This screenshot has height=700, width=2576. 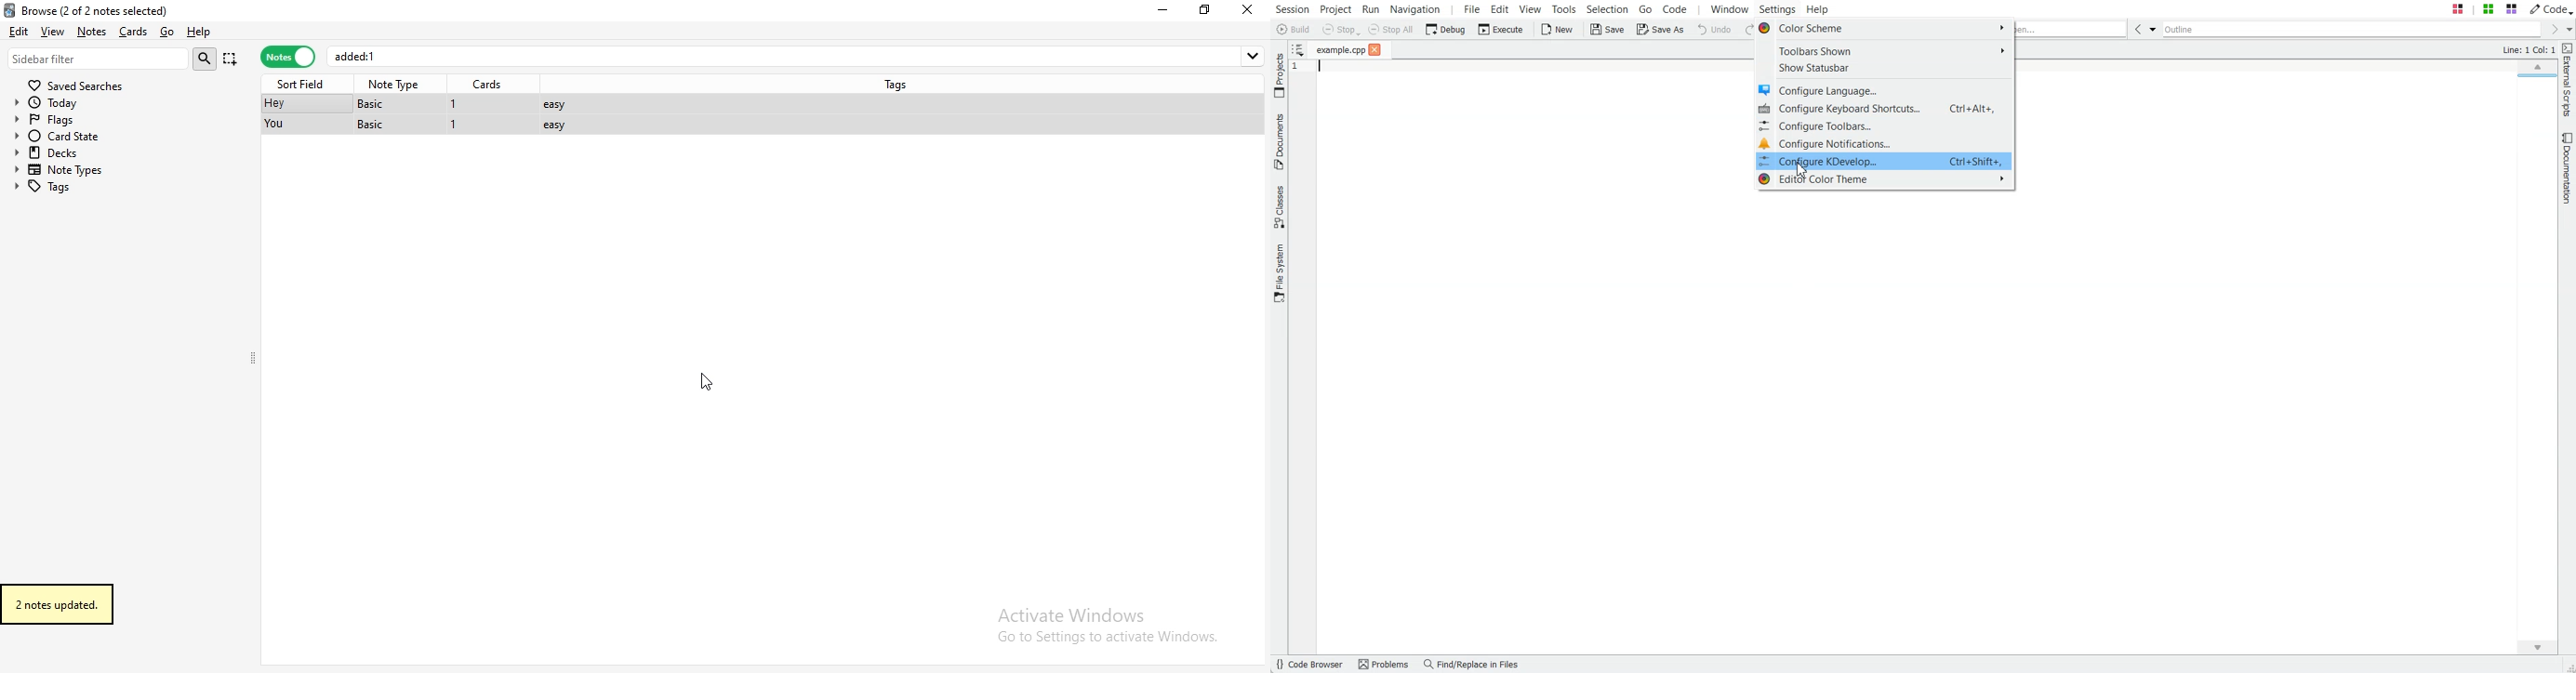 What do you see at coordinates (377, 103) in the screenshot?
I see `basic` at bounding box center [377, 103].